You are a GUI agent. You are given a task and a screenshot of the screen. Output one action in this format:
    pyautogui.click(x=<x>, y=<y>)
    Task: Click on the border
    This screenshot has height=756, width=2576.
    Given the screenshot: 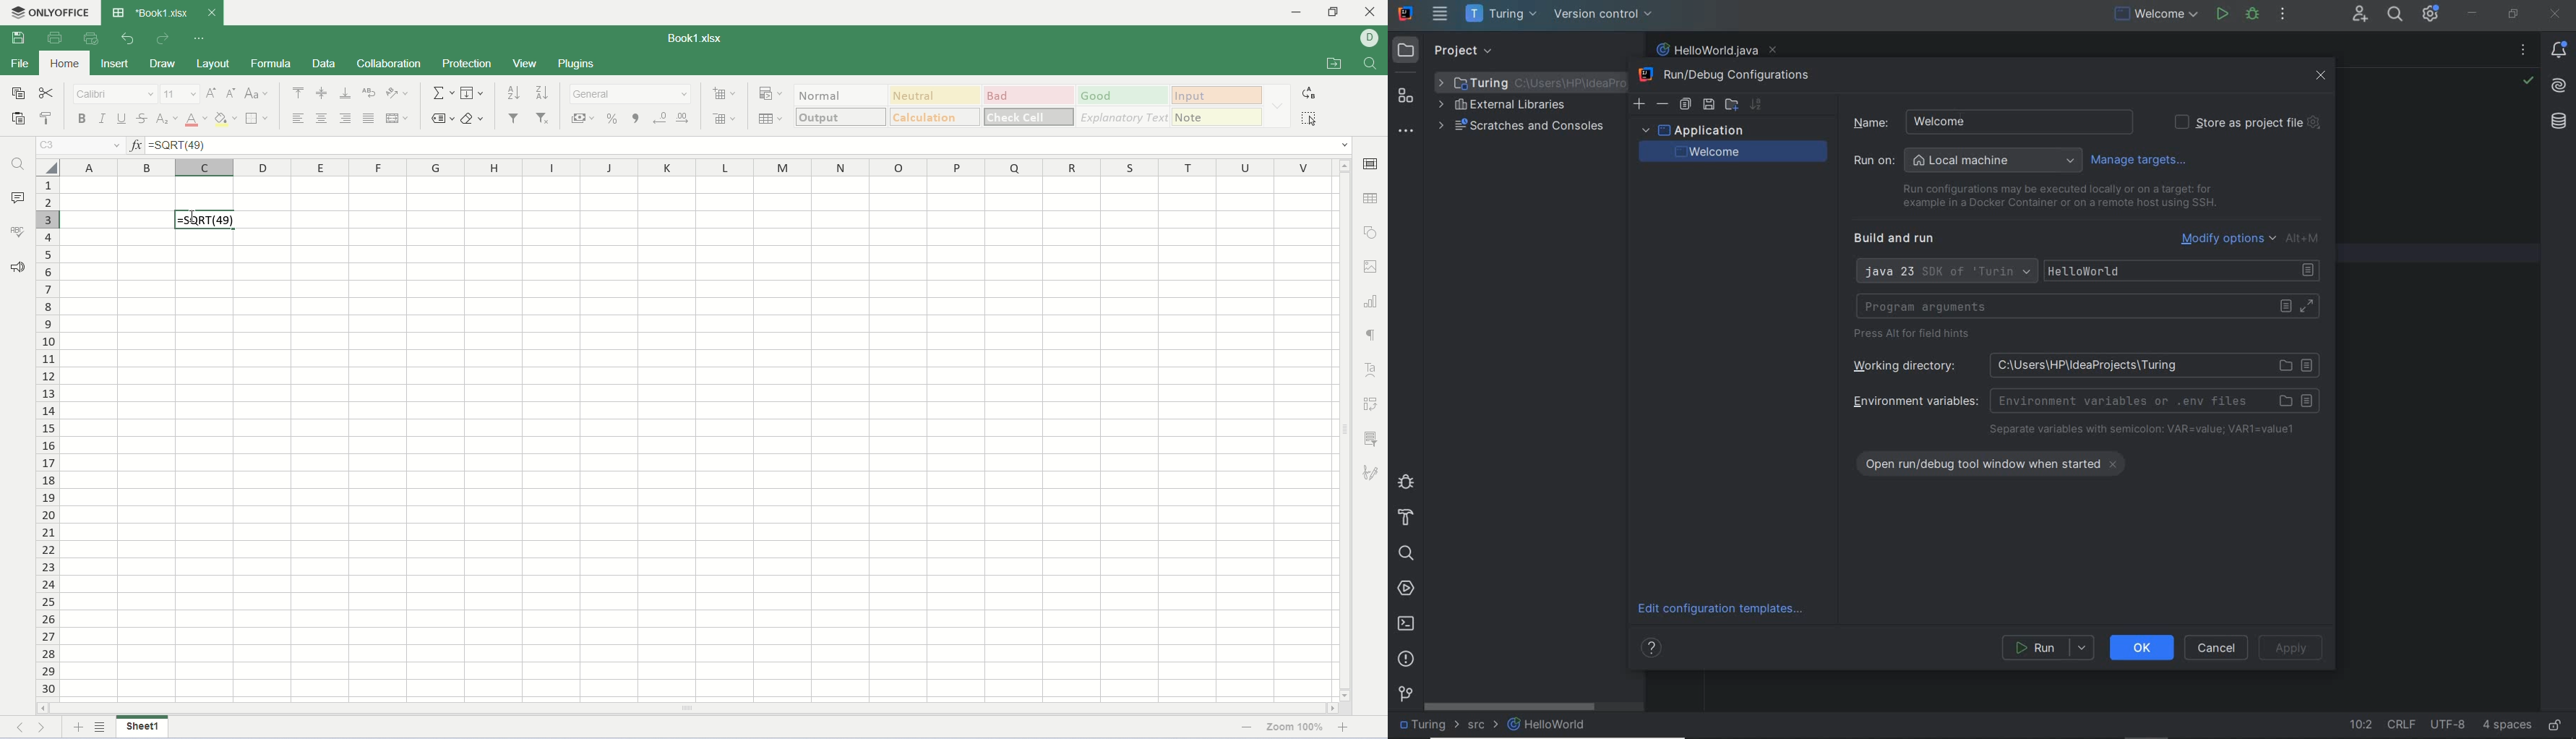 What is the action you would take?
    pyautogui.click(x=257, y=119)
    